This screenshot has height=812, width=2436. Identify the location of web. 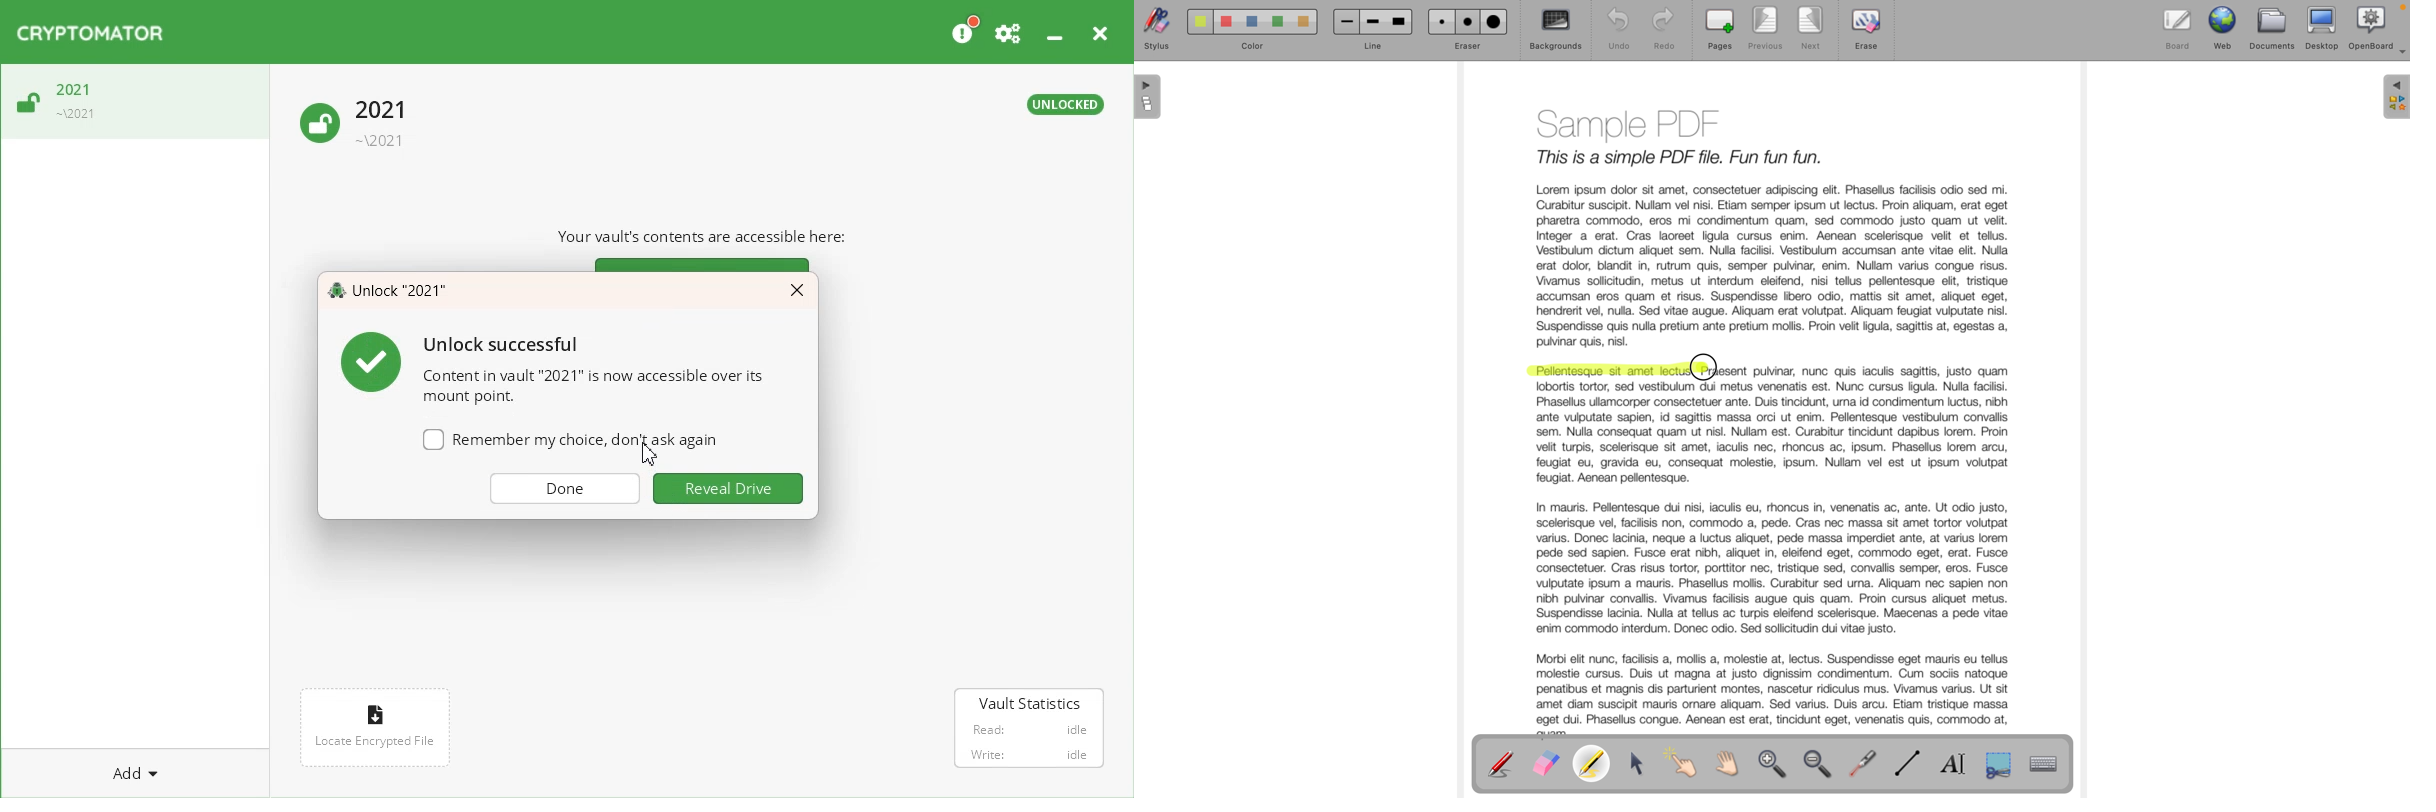
(2225, 27).